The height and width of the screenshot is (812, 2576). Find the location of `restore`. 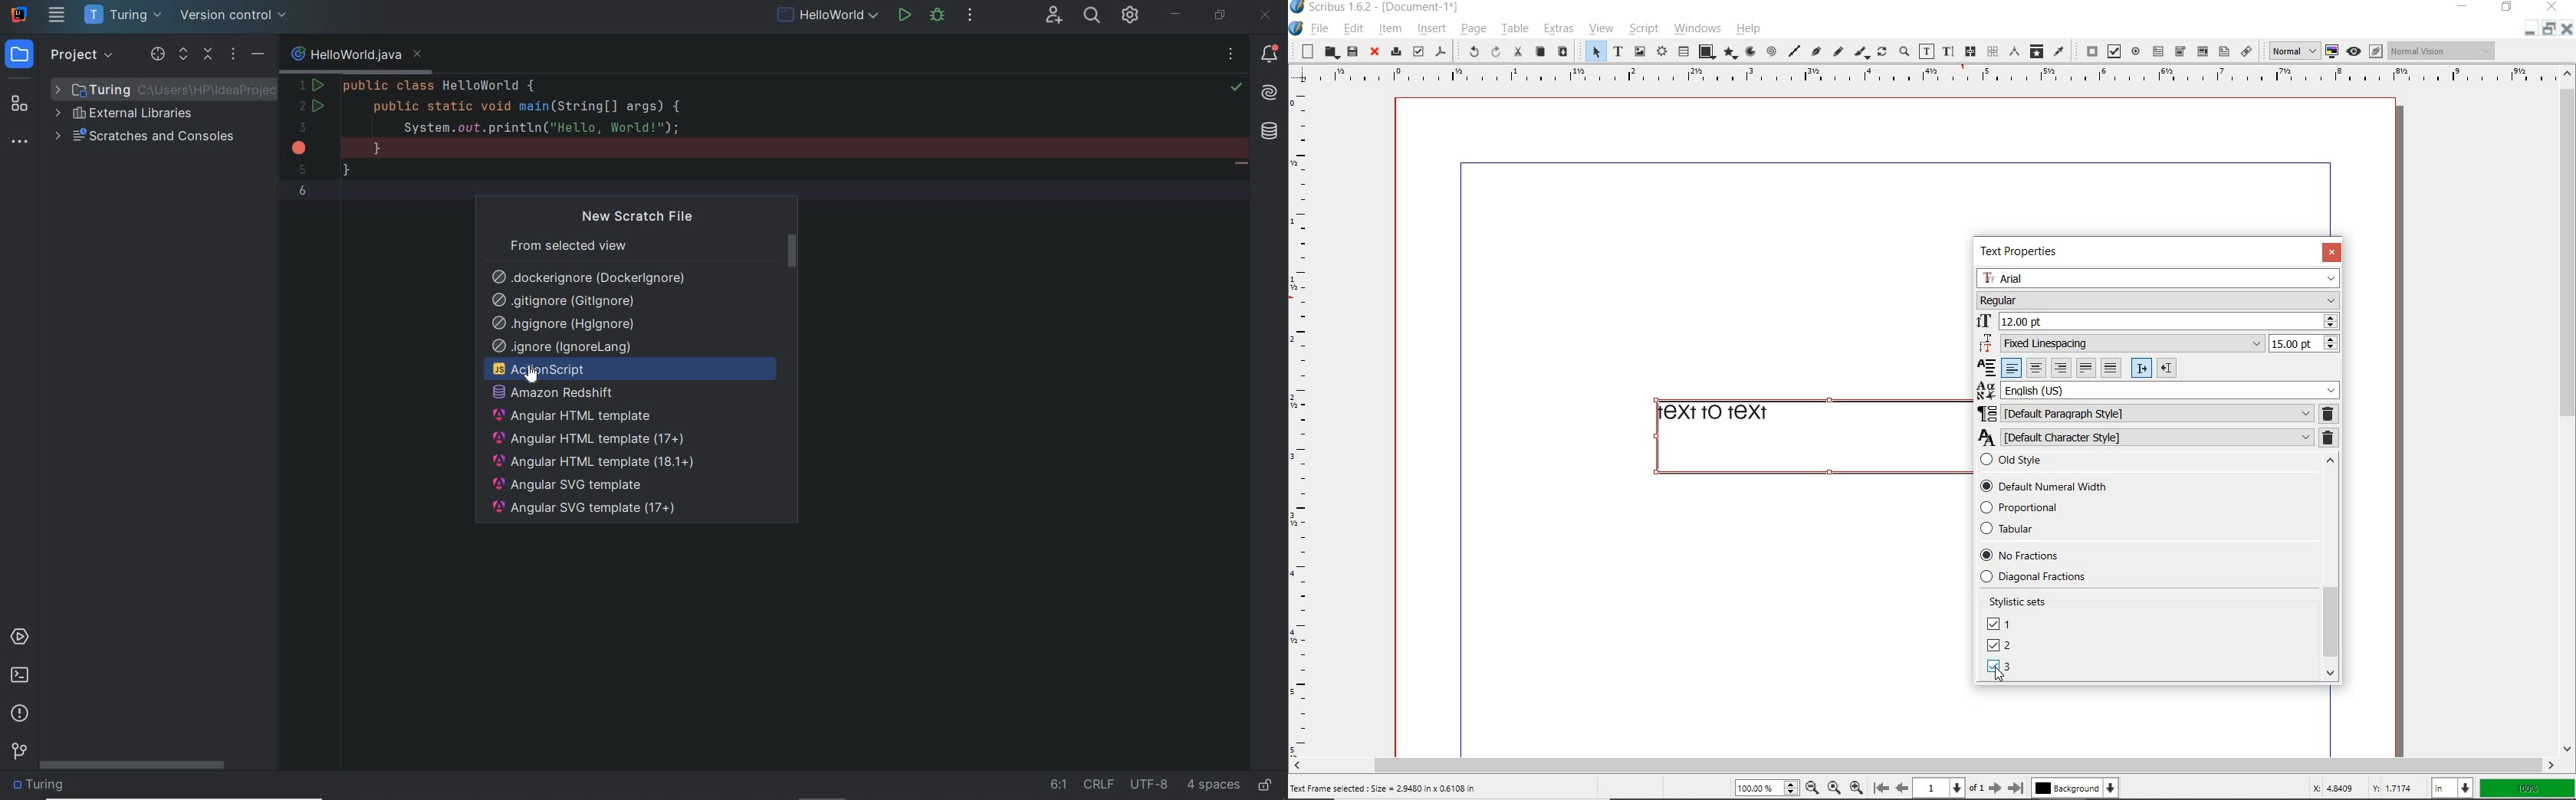

restore is located at coordinates (2509, 8).